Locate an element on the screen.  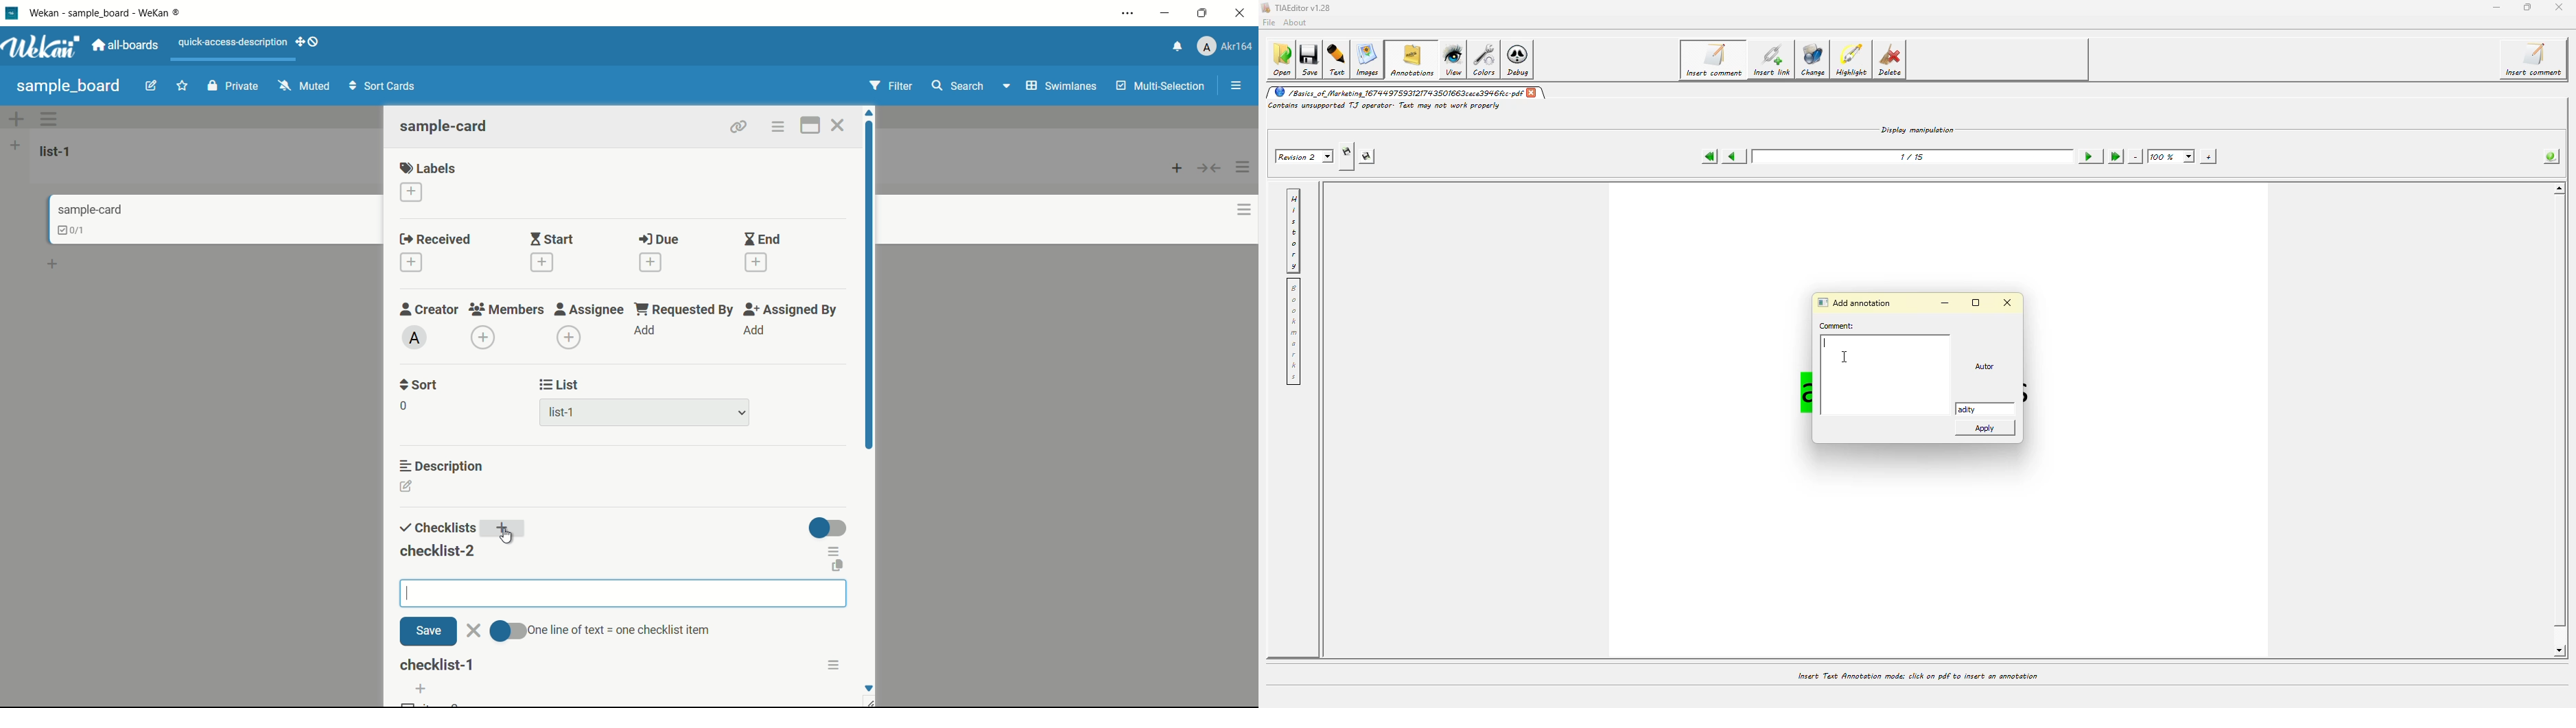
multi selection is located at coordinates (1163, 87).